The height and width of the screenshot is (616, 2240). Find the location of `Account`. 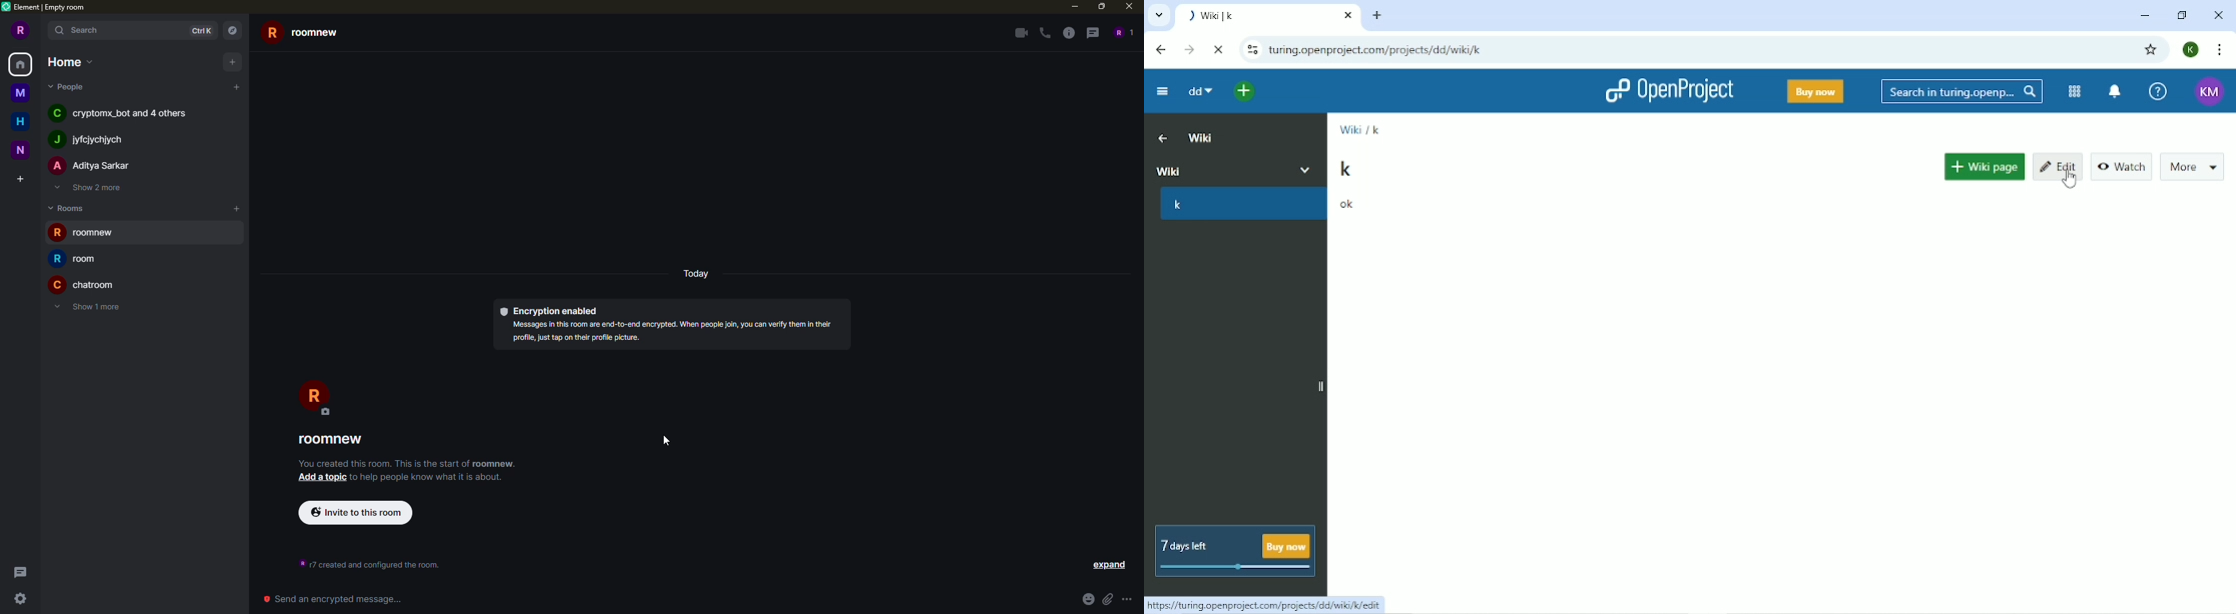

Account is located at coordinates (2209, 91).